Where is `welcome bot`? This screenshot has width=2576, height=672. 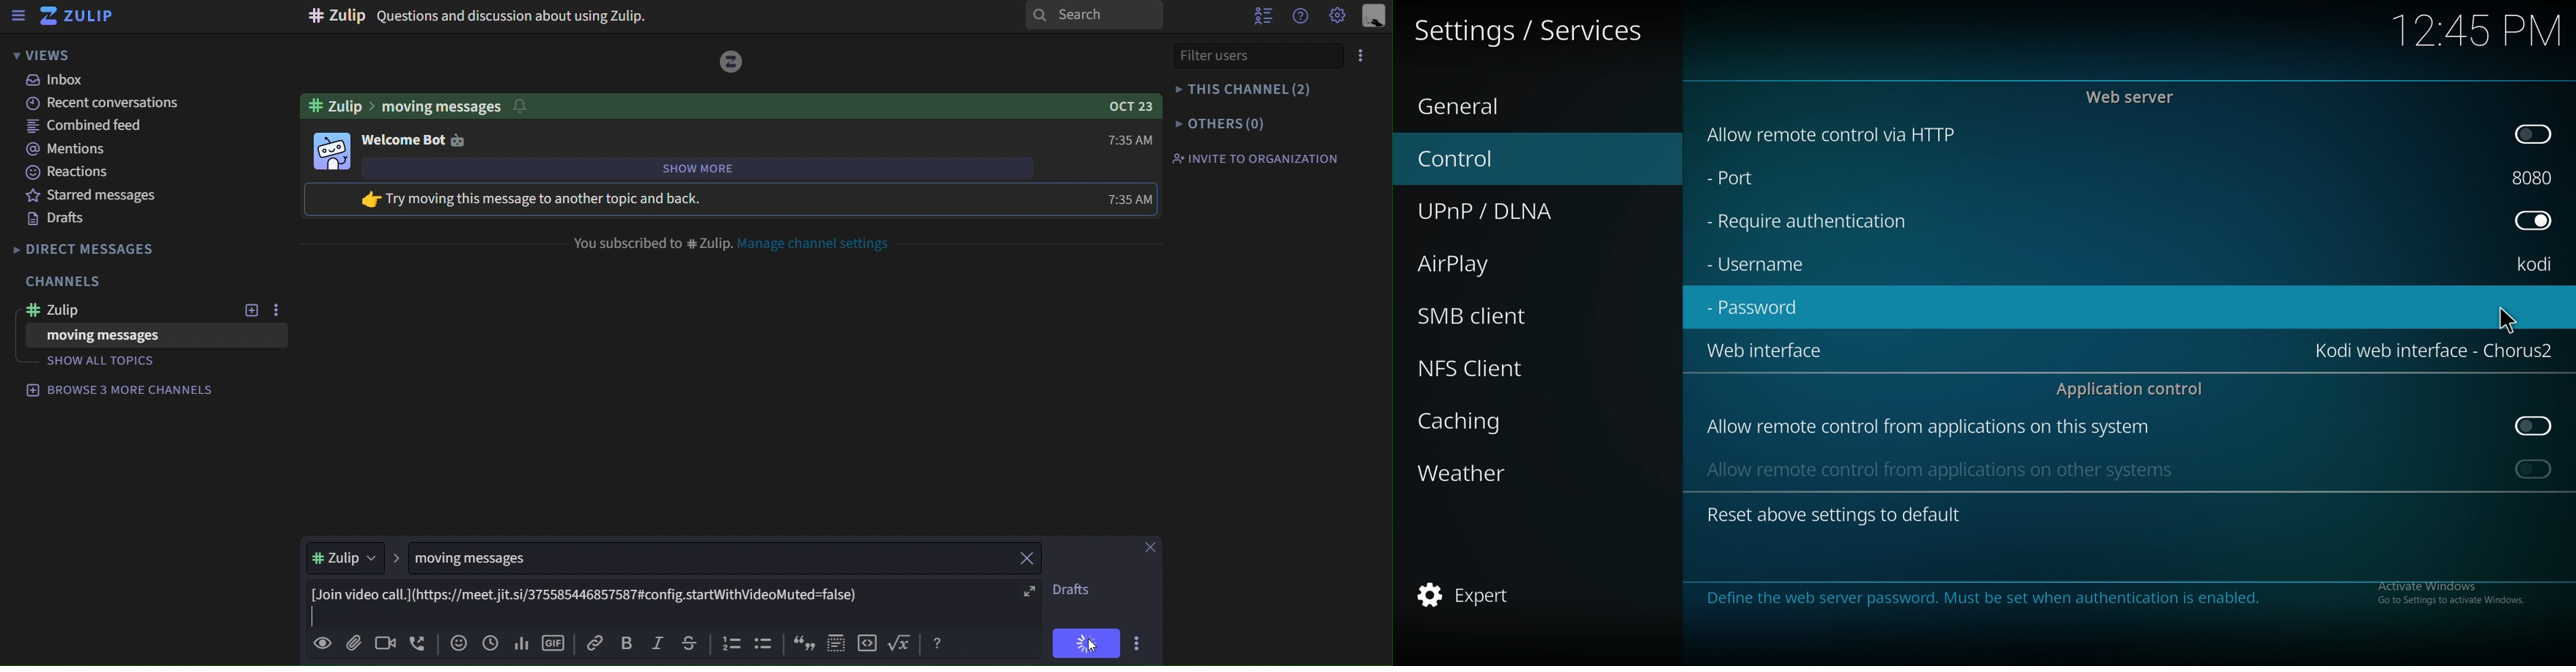
welcome bot is located at coordinates (413, 139).